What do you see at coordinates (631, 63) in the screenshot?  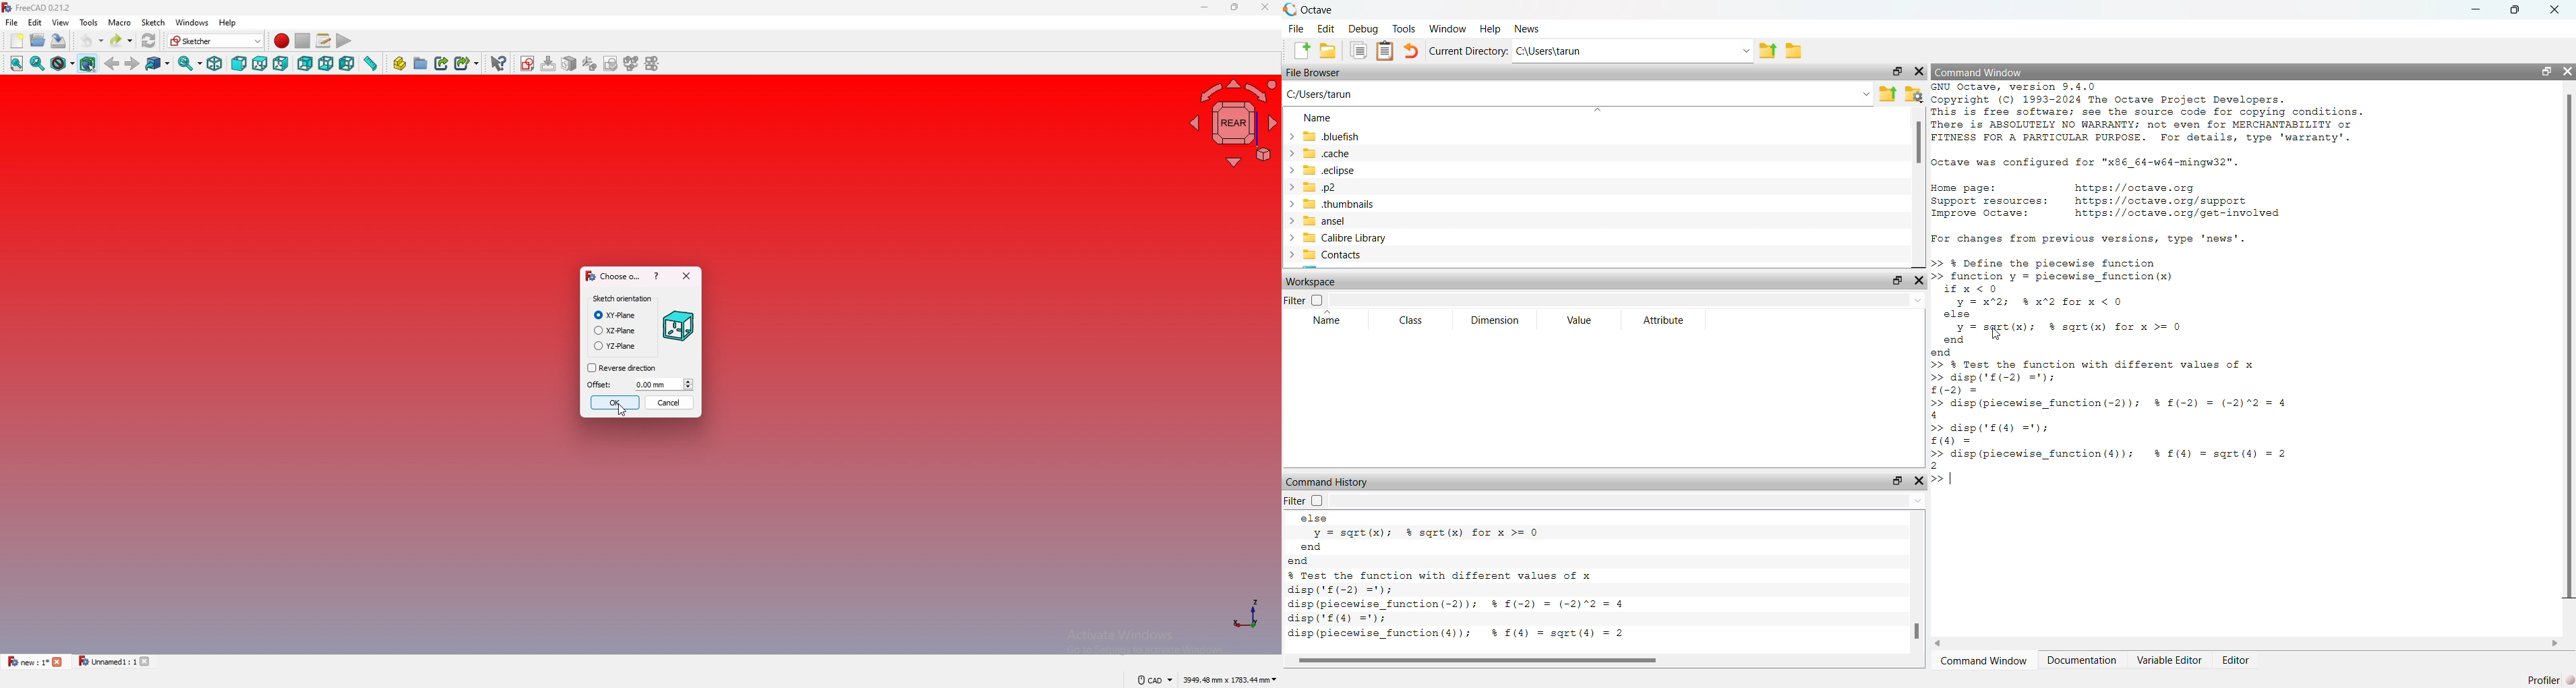 I see `sketches` at bounding box center [631, 63].